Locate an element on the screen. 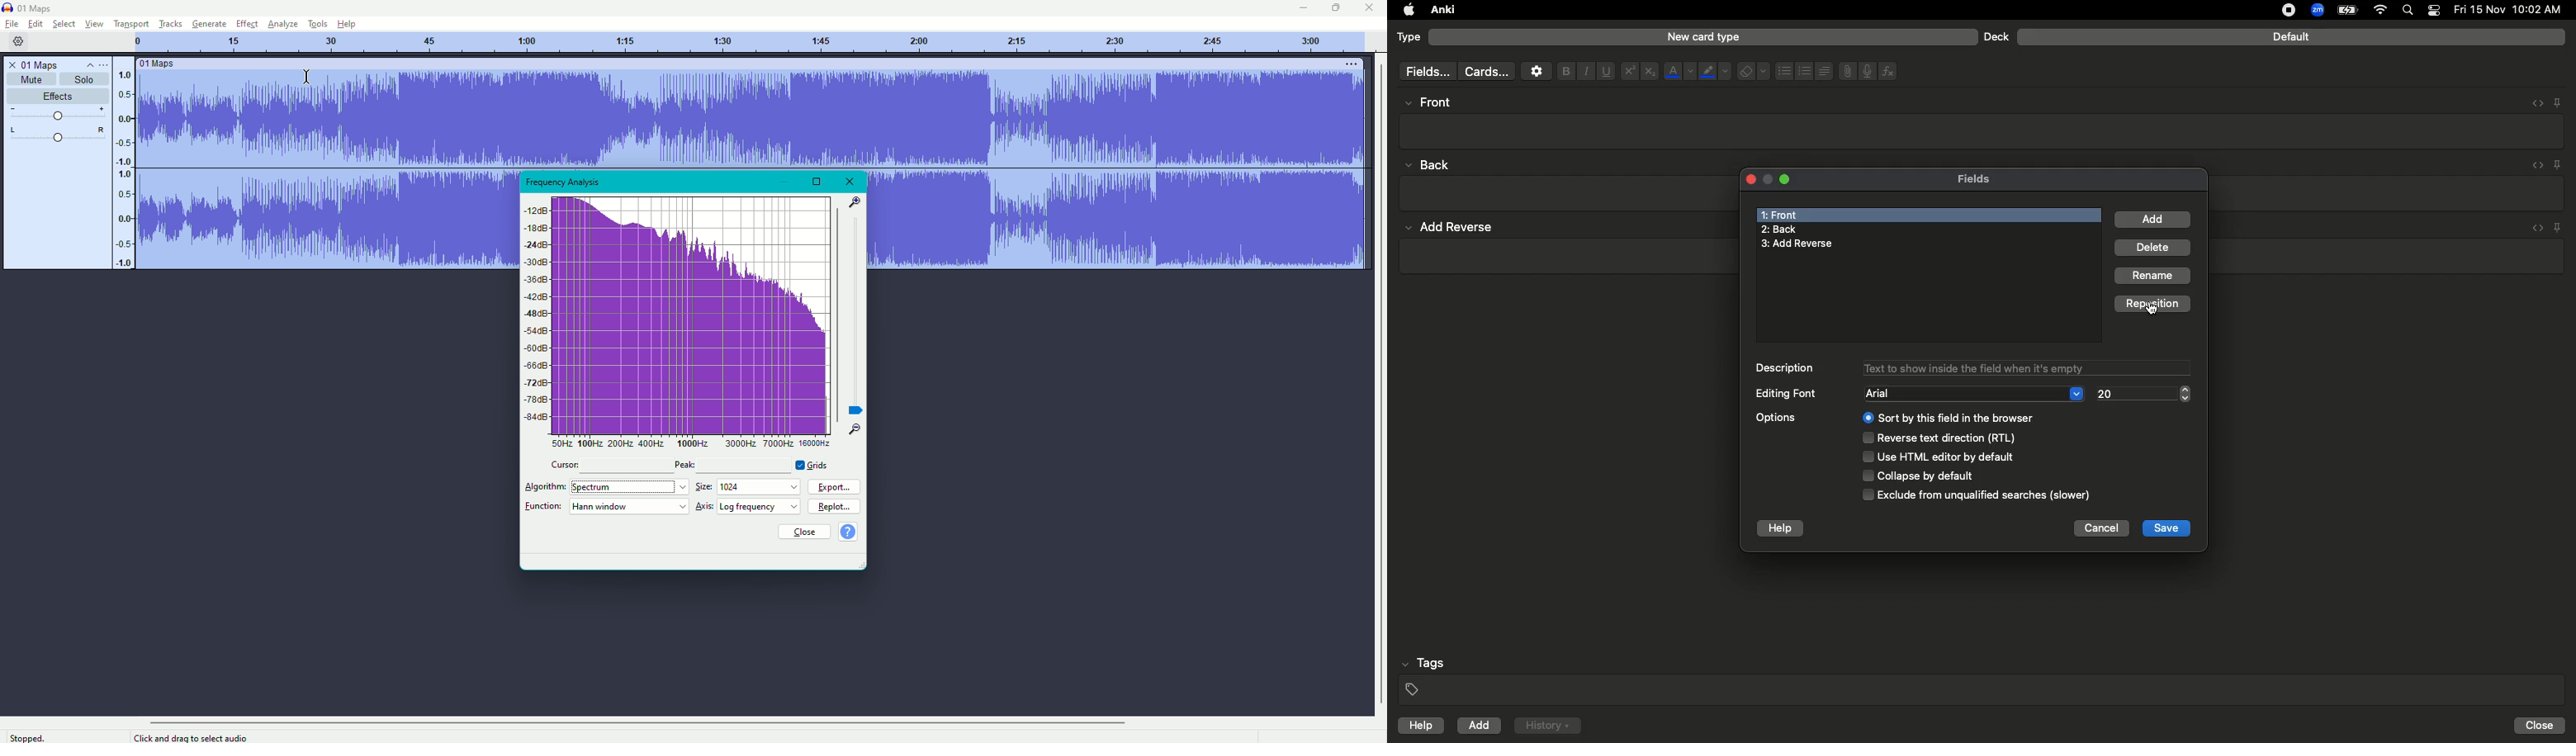 This screenshot has height=756, width=2576. Controls is located at coordinates (96, 65).